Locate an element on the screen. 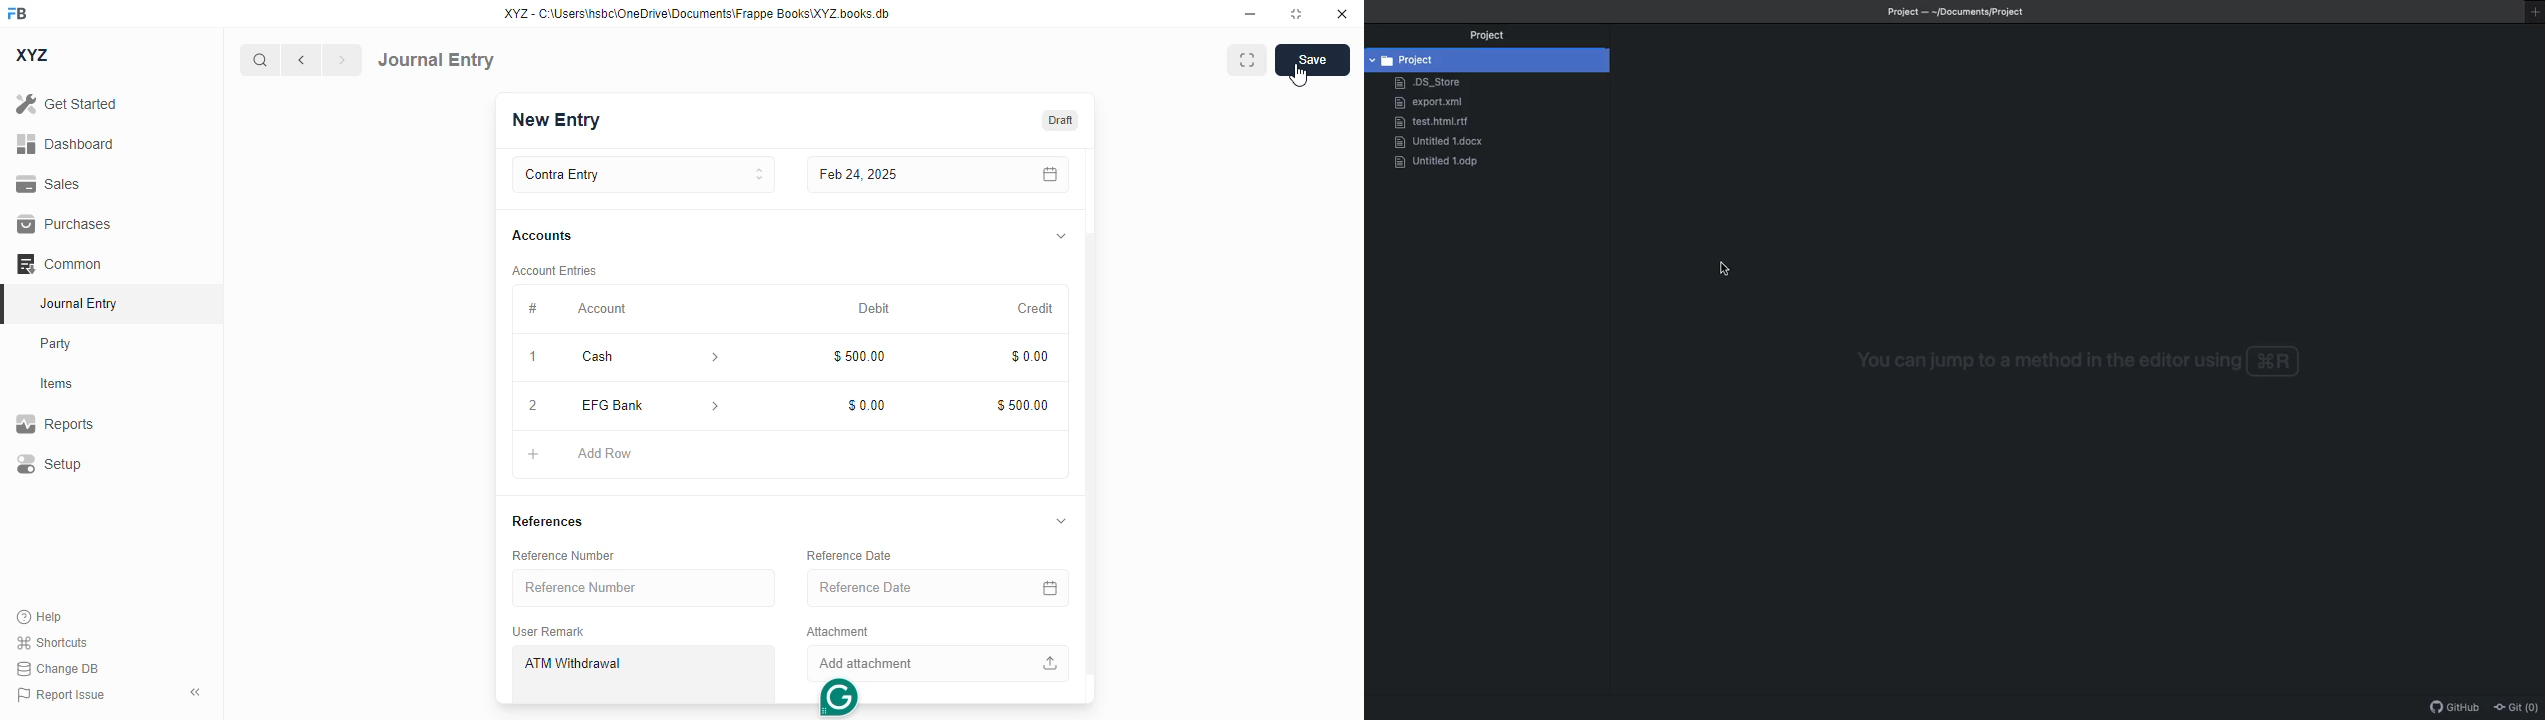 The height and width of the screenshot is (728, 2548). toggle expand/collapse is located at coordinates (1061, 237).